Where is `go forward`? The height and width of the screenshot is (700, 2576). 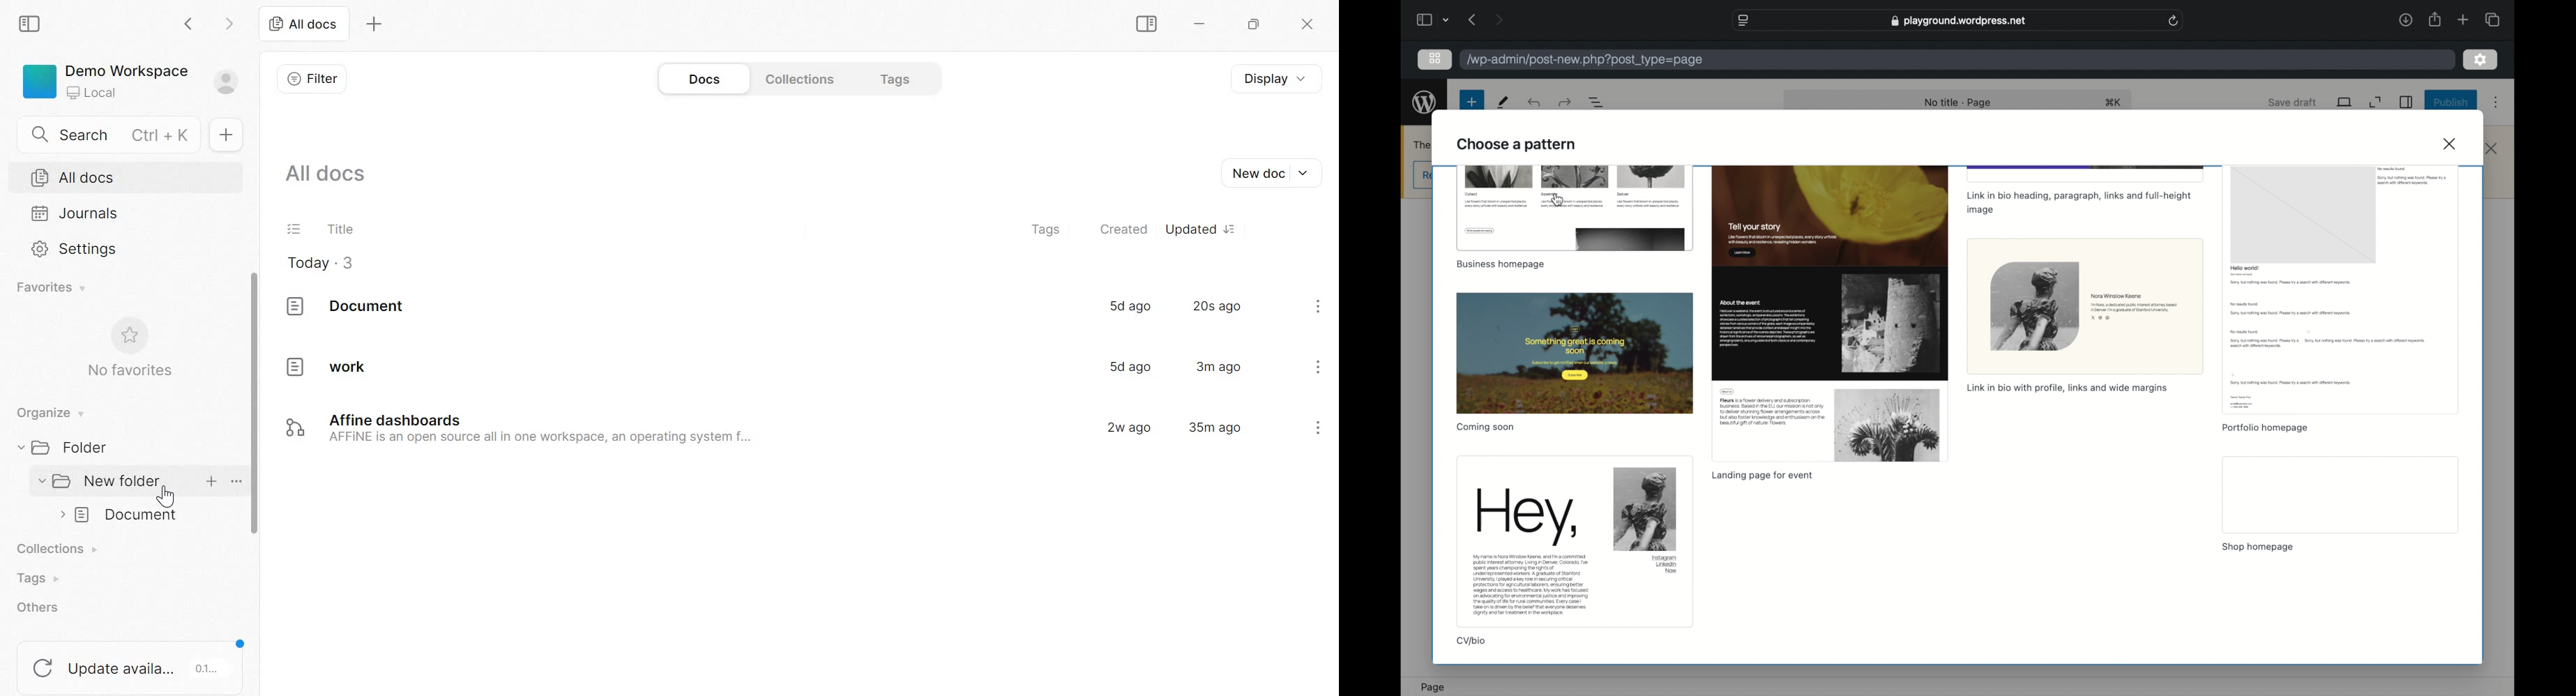
go forward is located at coordinates (232, 22).